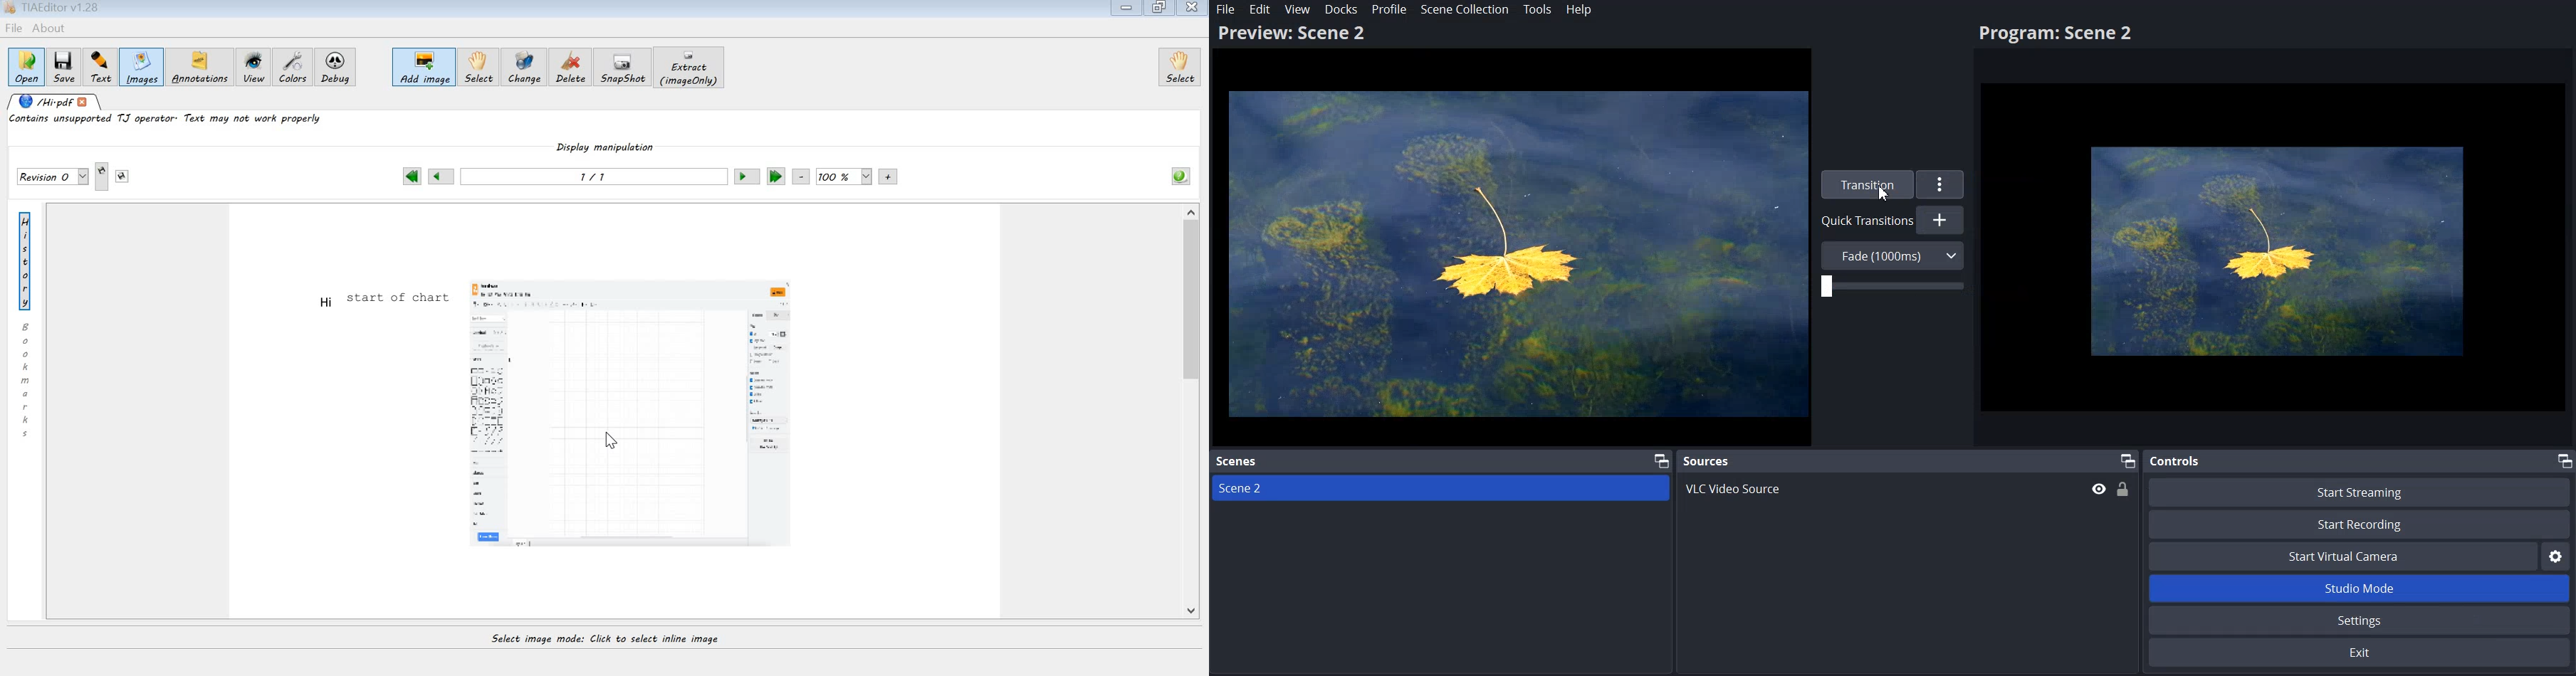 This screenshot has height=700, width=2576. What do you see at coordinates (2362, 588) in the screenshot?
I see `Studio Mode` at bounding box center [2362, 588].